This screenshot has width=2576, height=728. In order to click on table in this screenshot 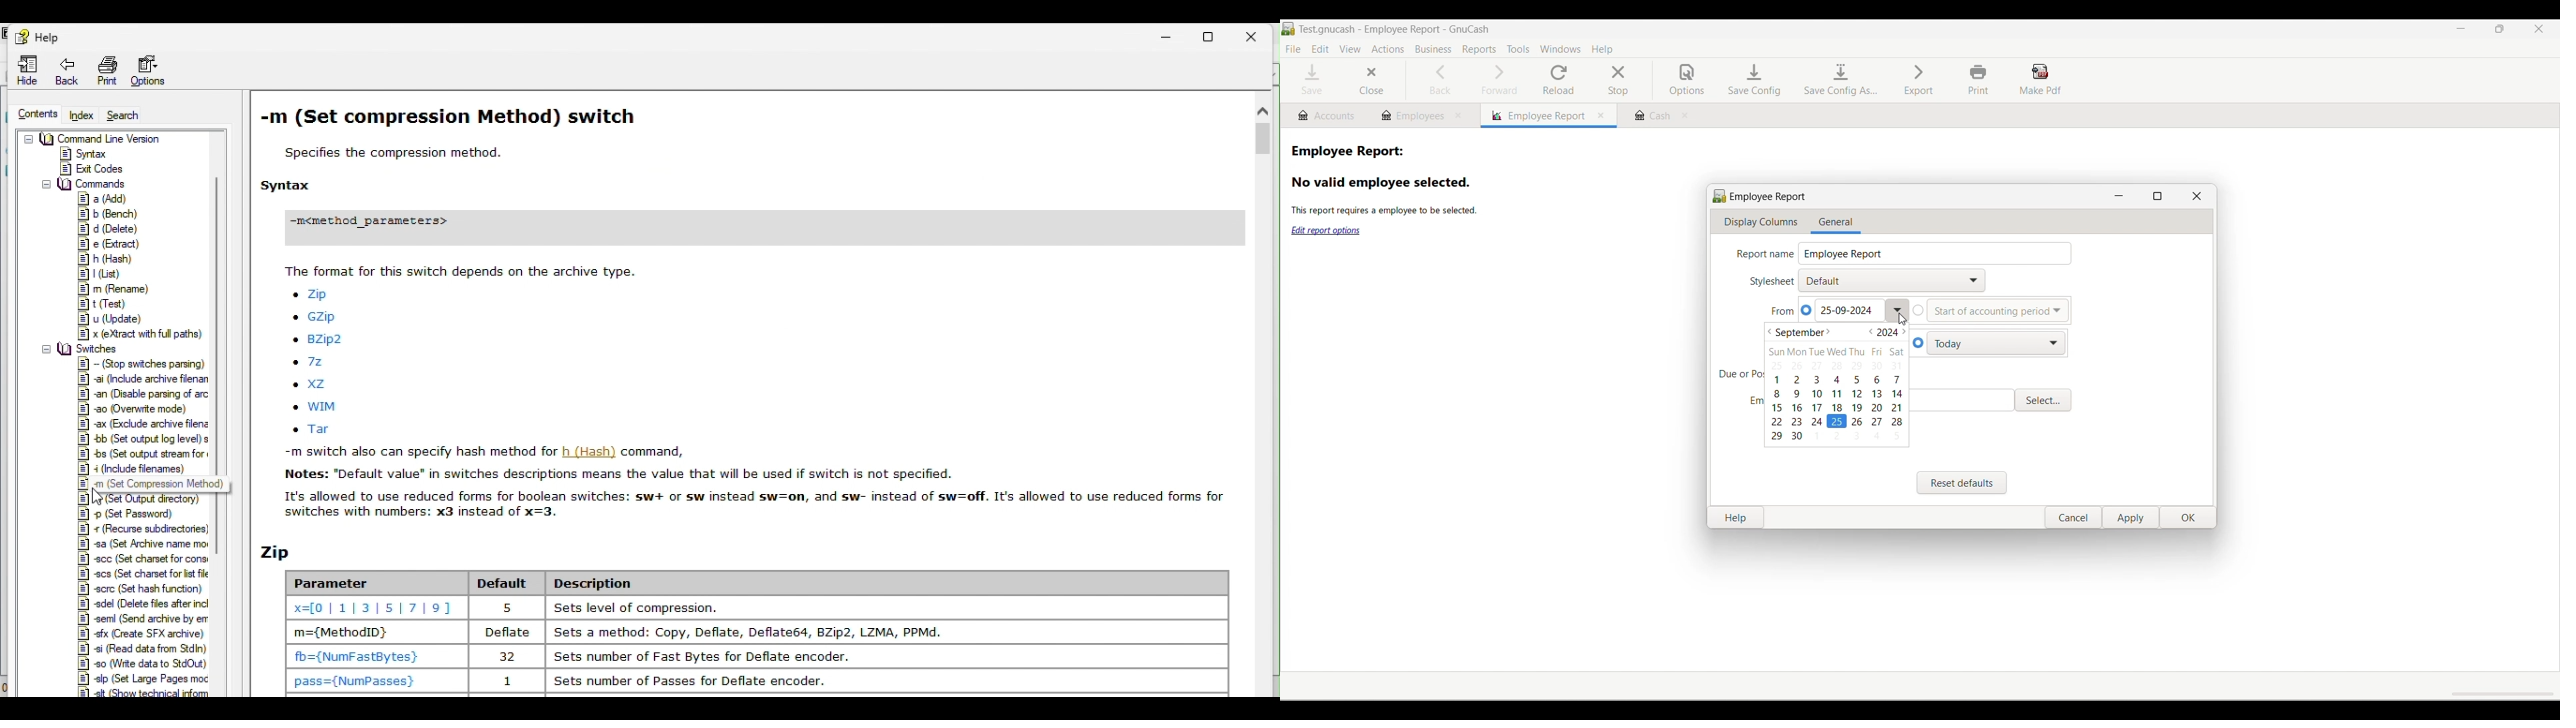, I will do `click(736, 618)`.